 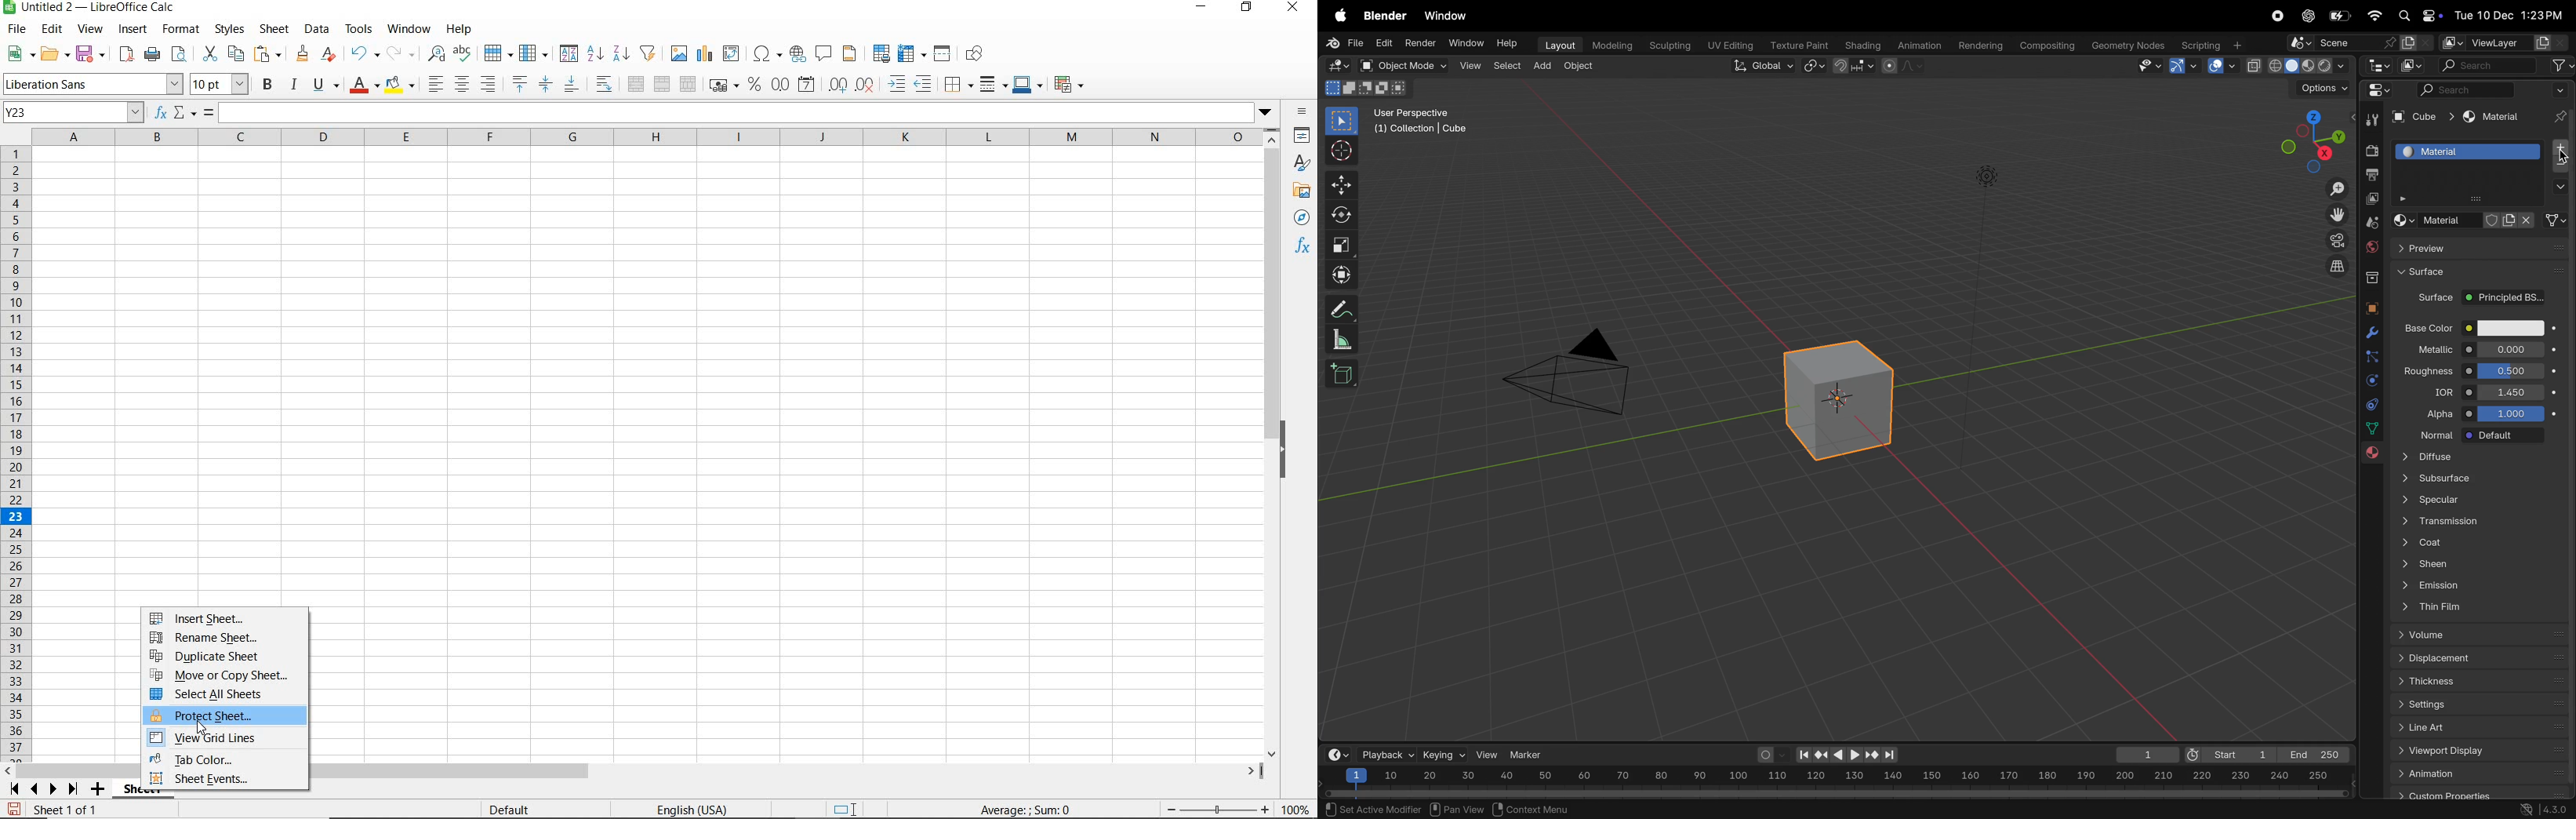 I want to click on ALIGN CENTER, so click(x=462, y=86).